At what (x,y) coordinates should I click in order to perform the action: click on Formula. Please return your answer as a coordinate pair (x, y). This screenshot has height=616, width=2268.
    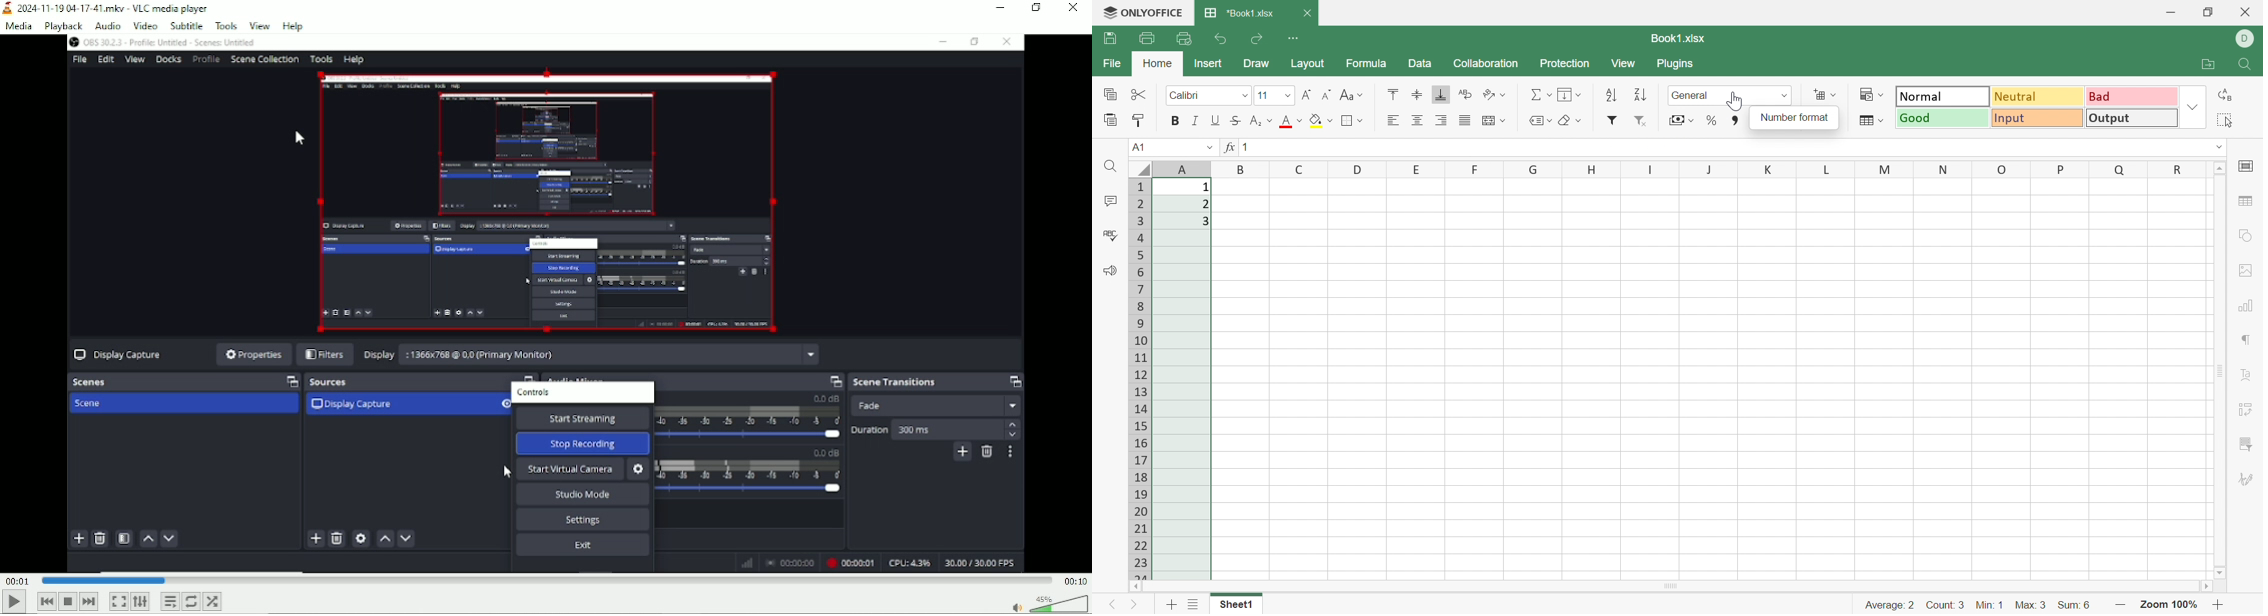
    Looking at the image, I should click on (1367, 63).